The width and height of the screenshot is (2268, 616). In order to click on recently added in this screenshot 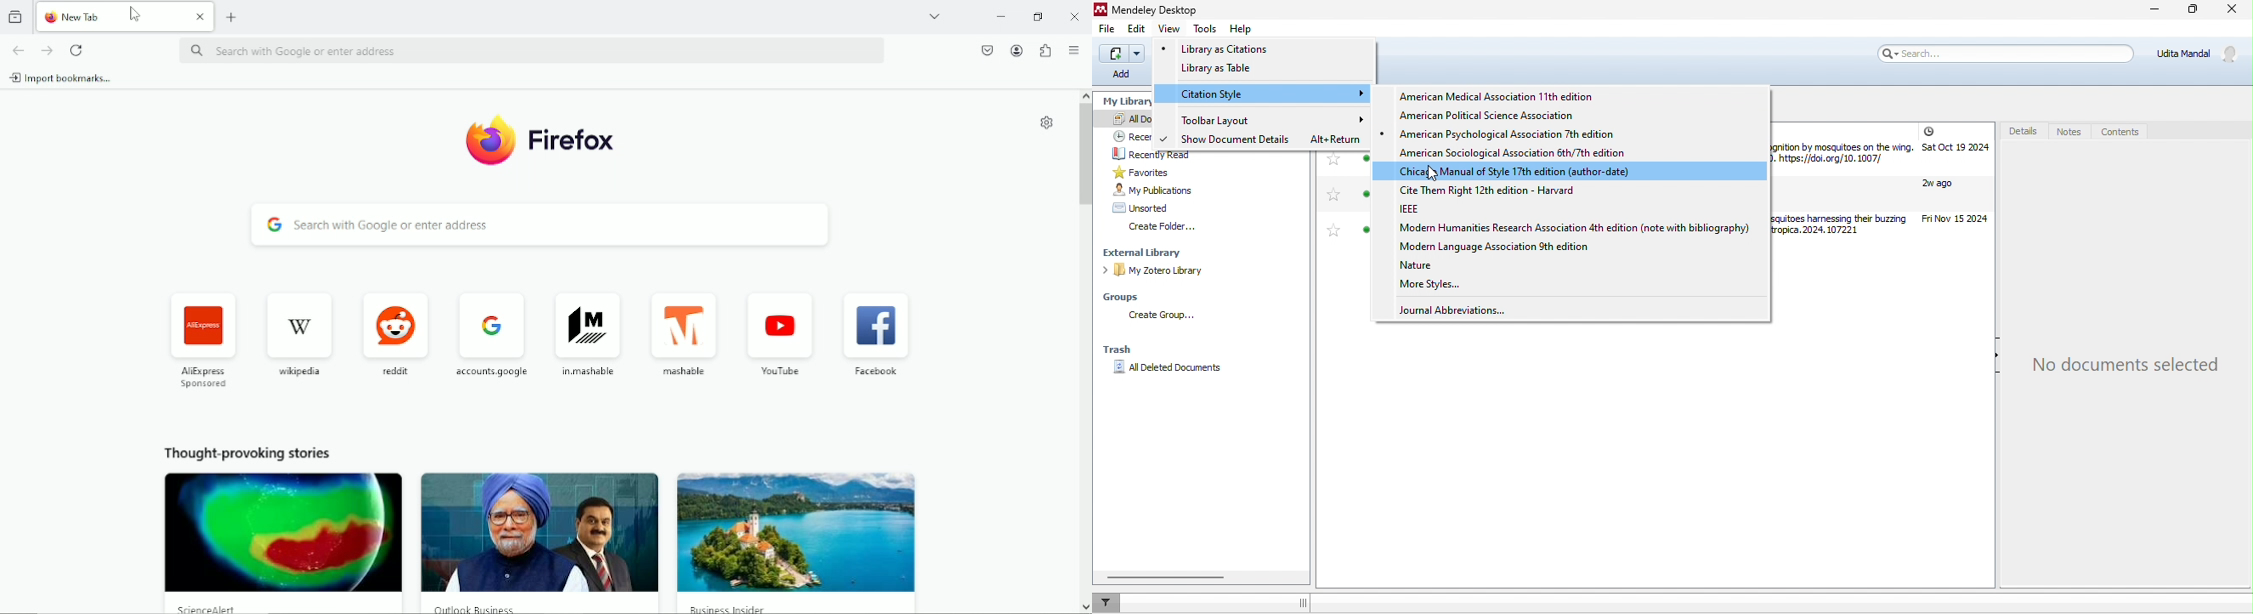, I will do `click(1127, 136)`.